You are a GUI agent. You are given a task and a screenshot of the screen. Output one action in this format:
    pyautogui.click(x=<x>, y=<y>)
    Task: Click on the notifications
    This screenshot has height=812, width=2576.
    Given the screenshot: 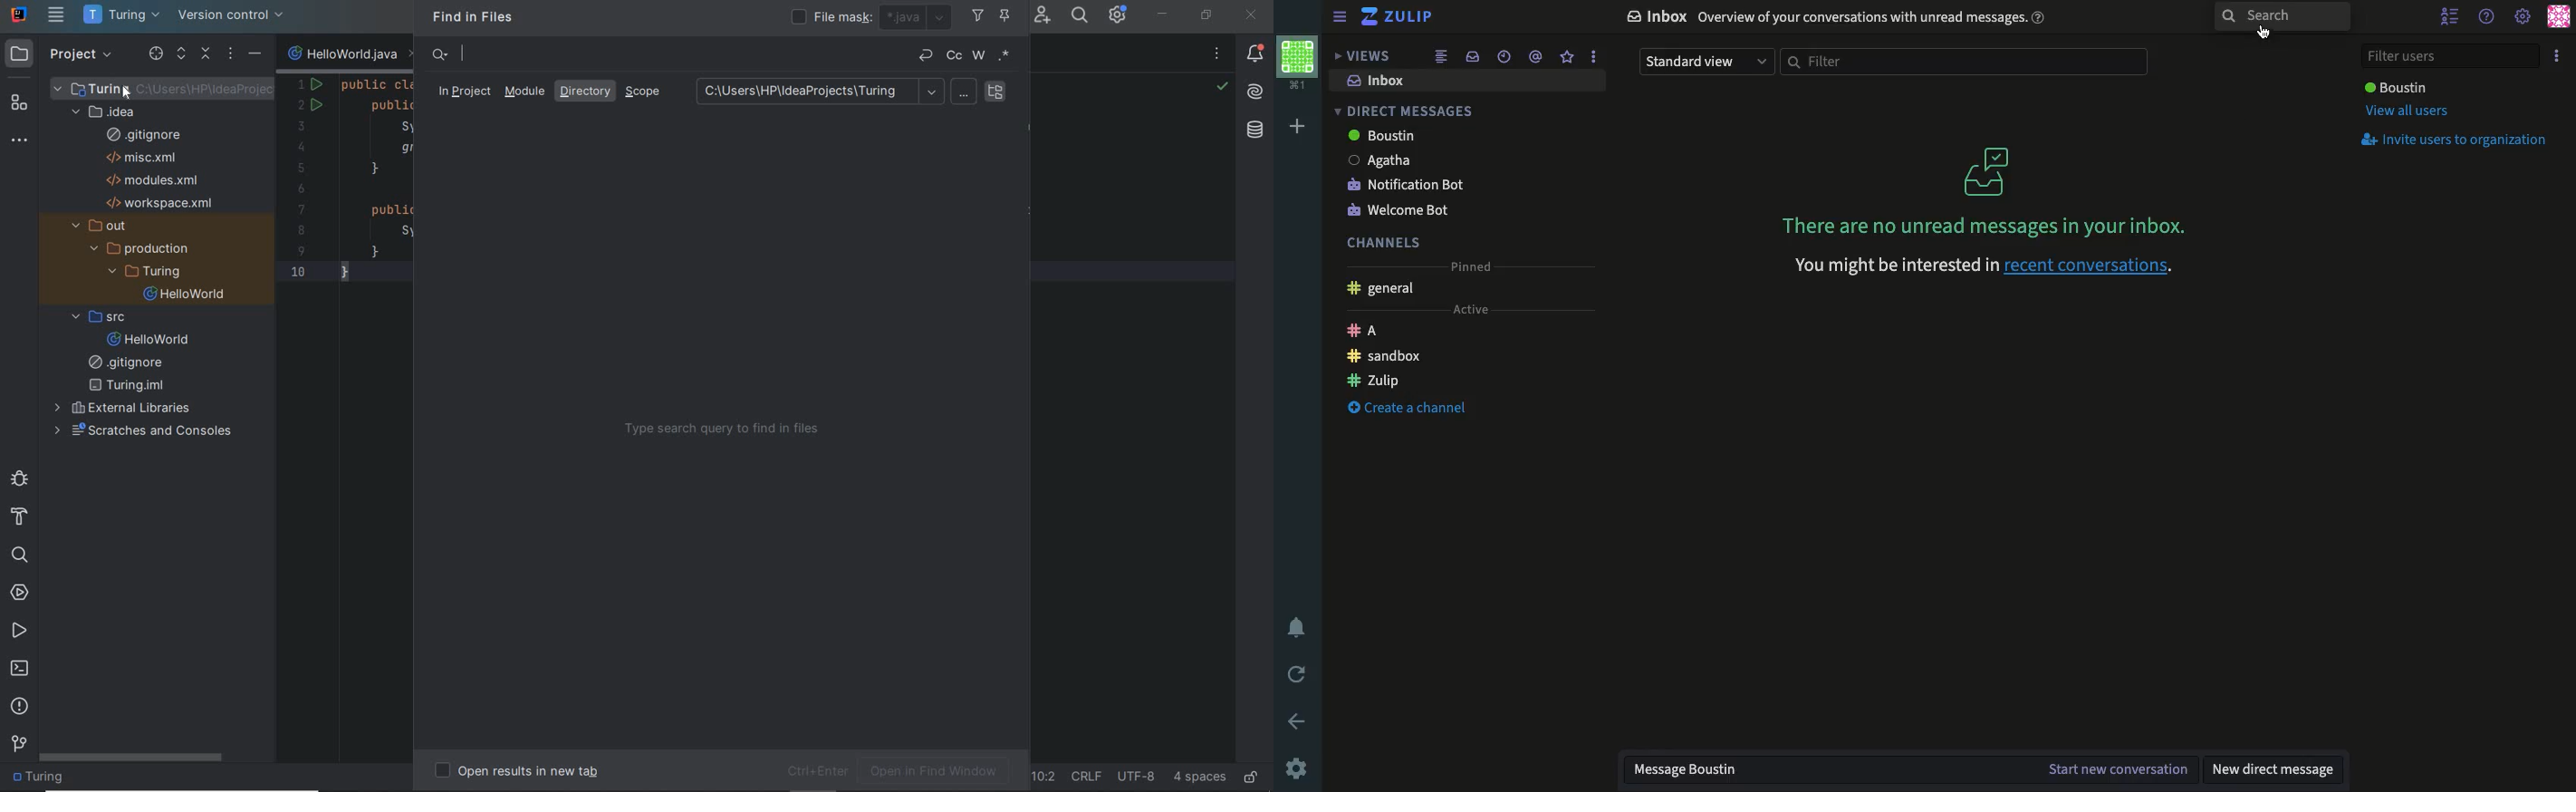 What is the action you would take?
    pyautogui.click(x=1255, y=53)
    